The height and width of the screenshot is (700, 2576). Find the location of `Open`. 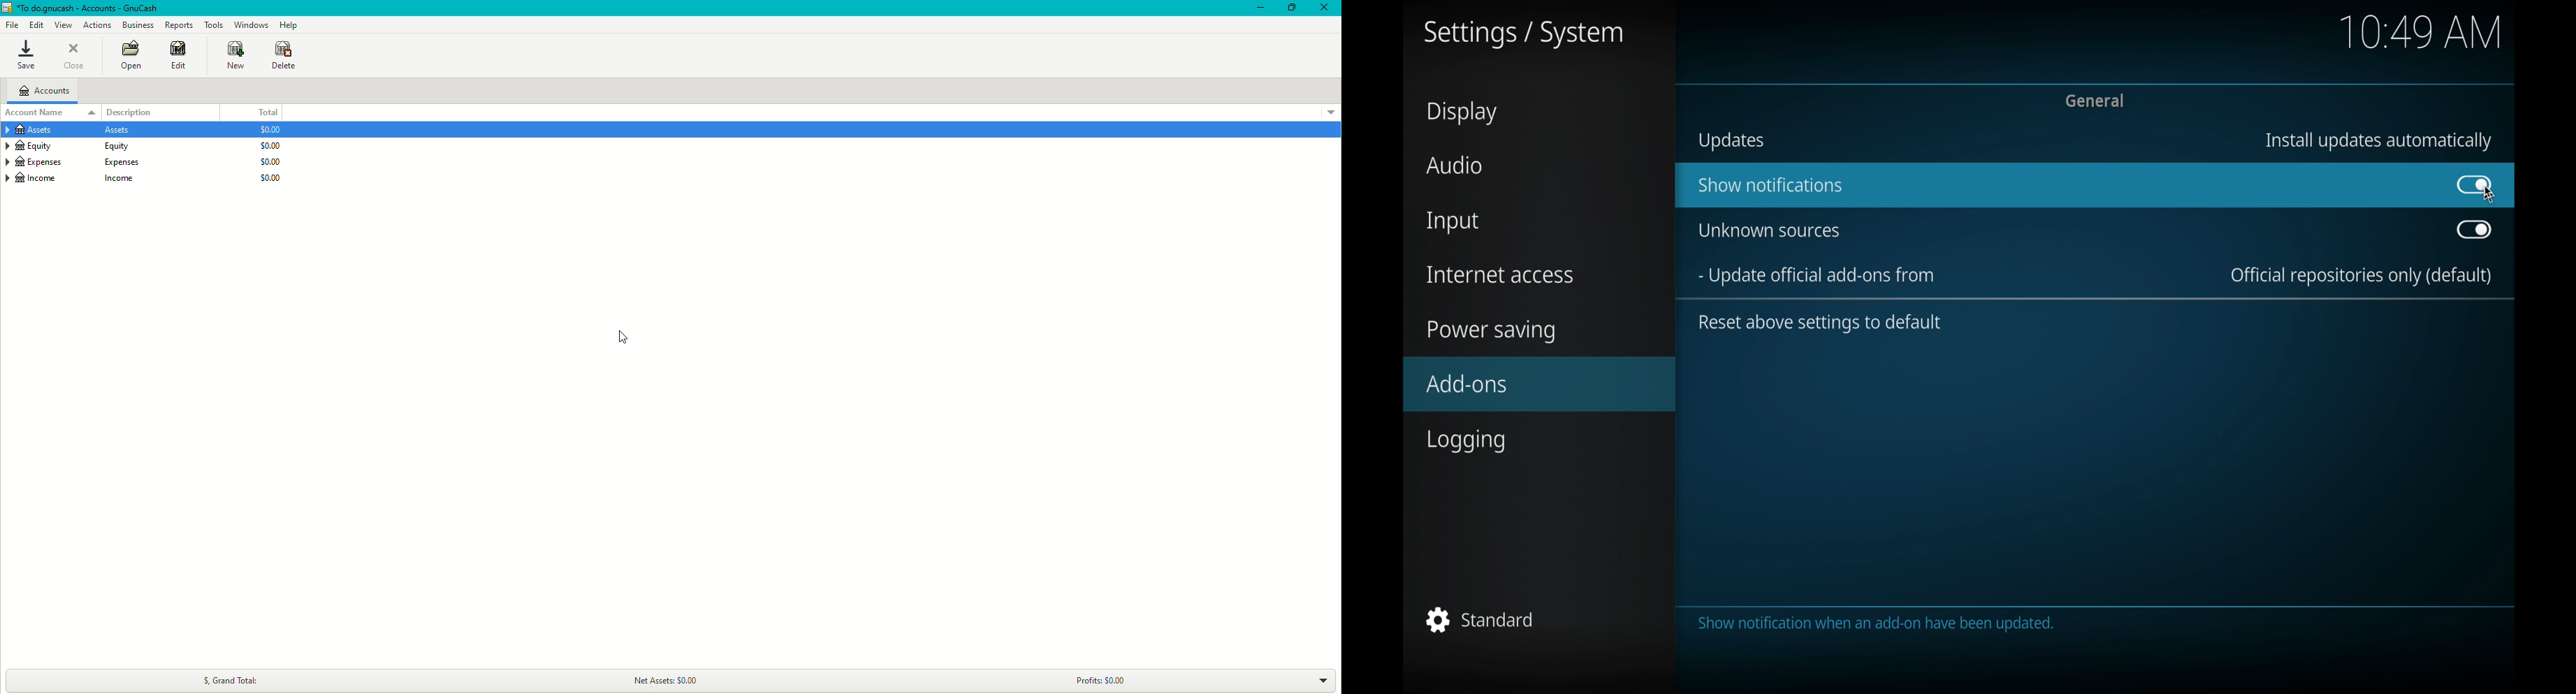

Open is located at coordinates (129, 57).